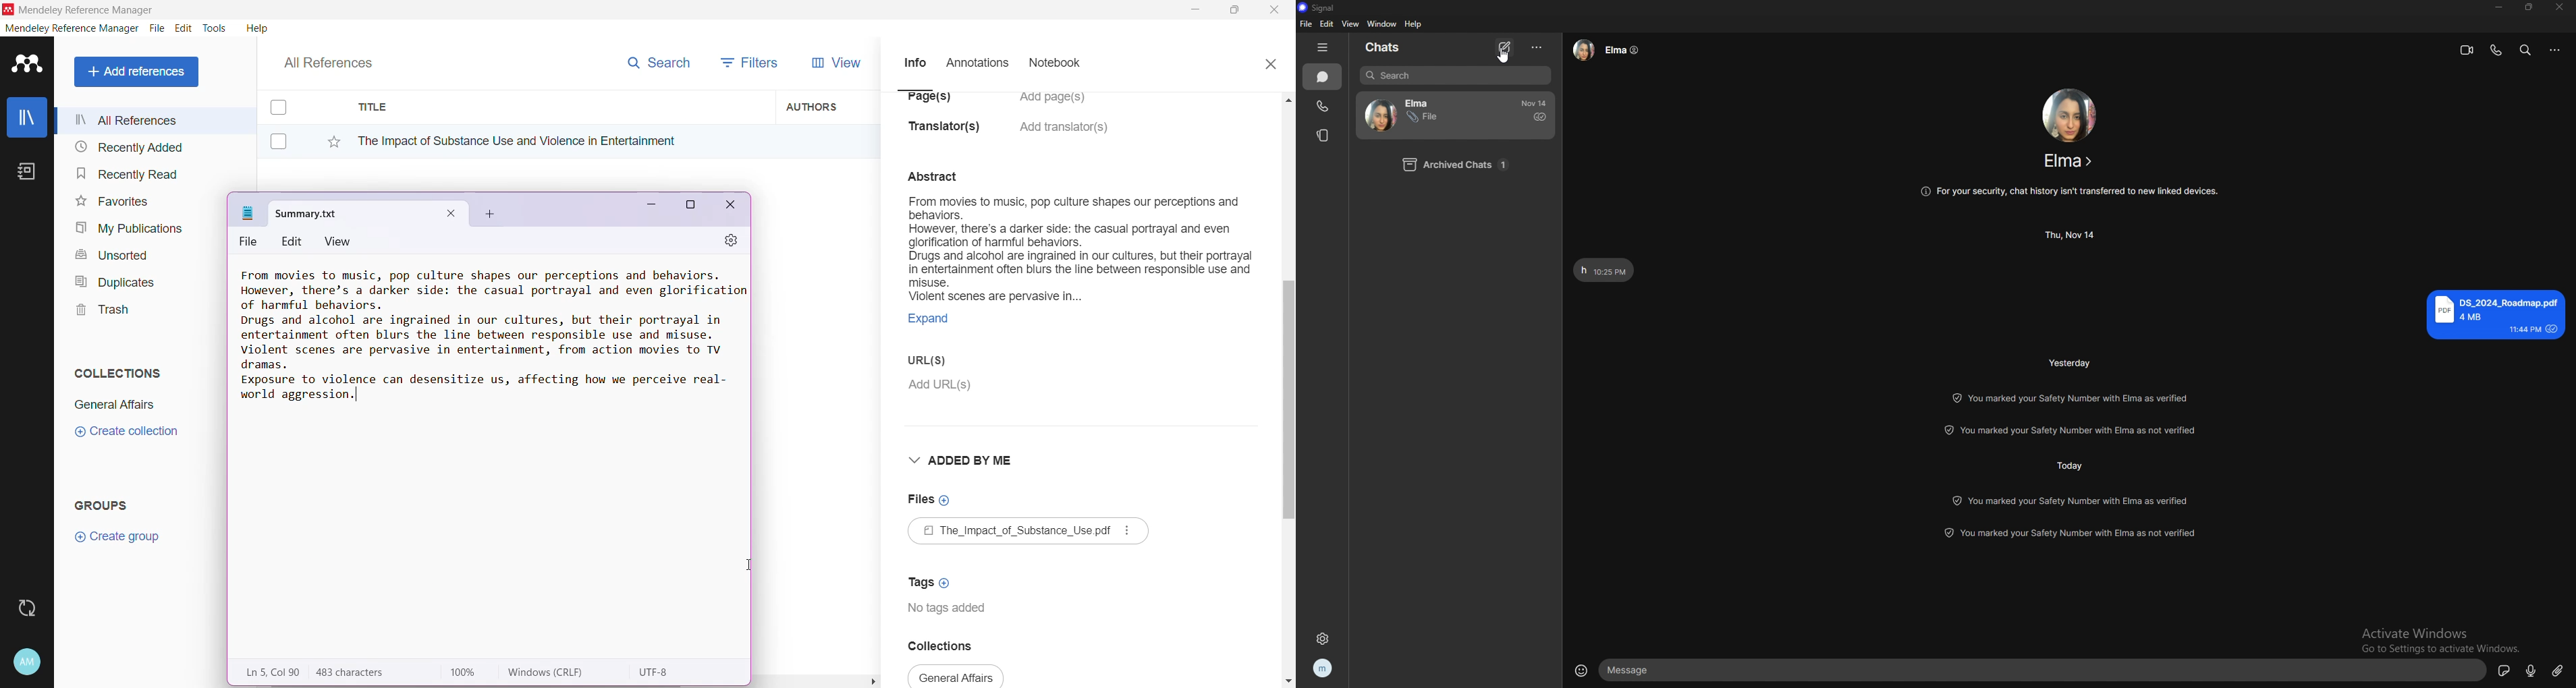  I want to click on Authors, so click(828, 106).